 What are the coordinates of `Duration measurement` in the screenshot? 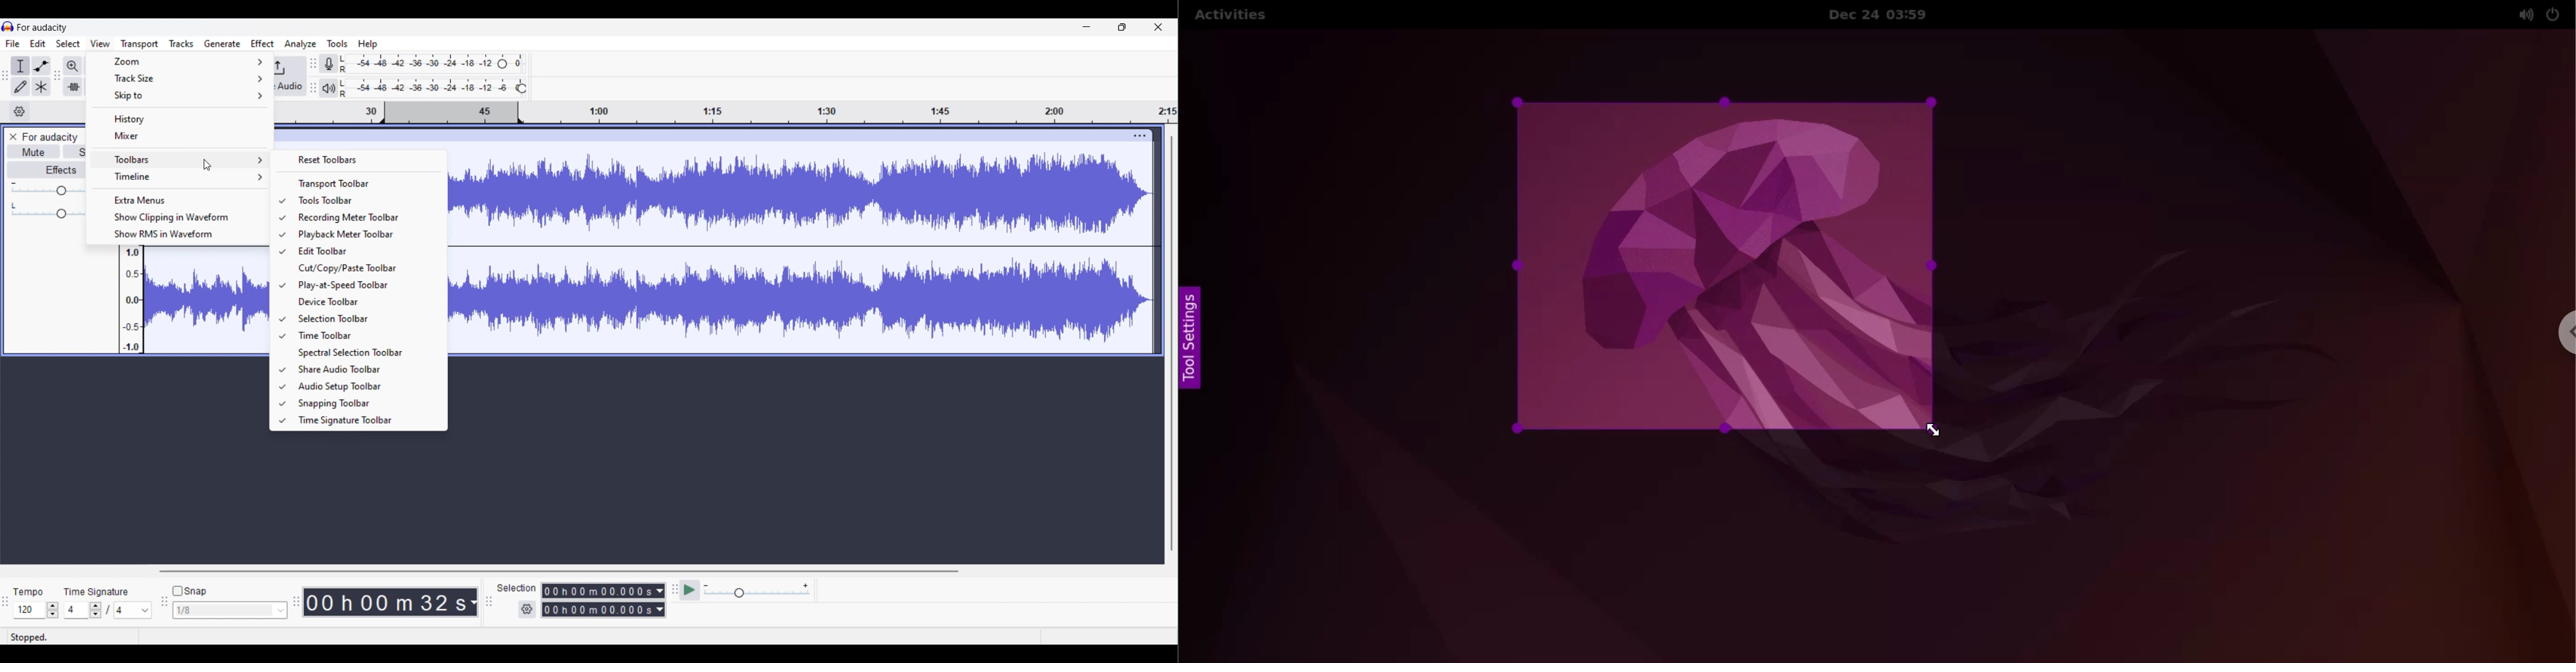 It's located at (662, 591).